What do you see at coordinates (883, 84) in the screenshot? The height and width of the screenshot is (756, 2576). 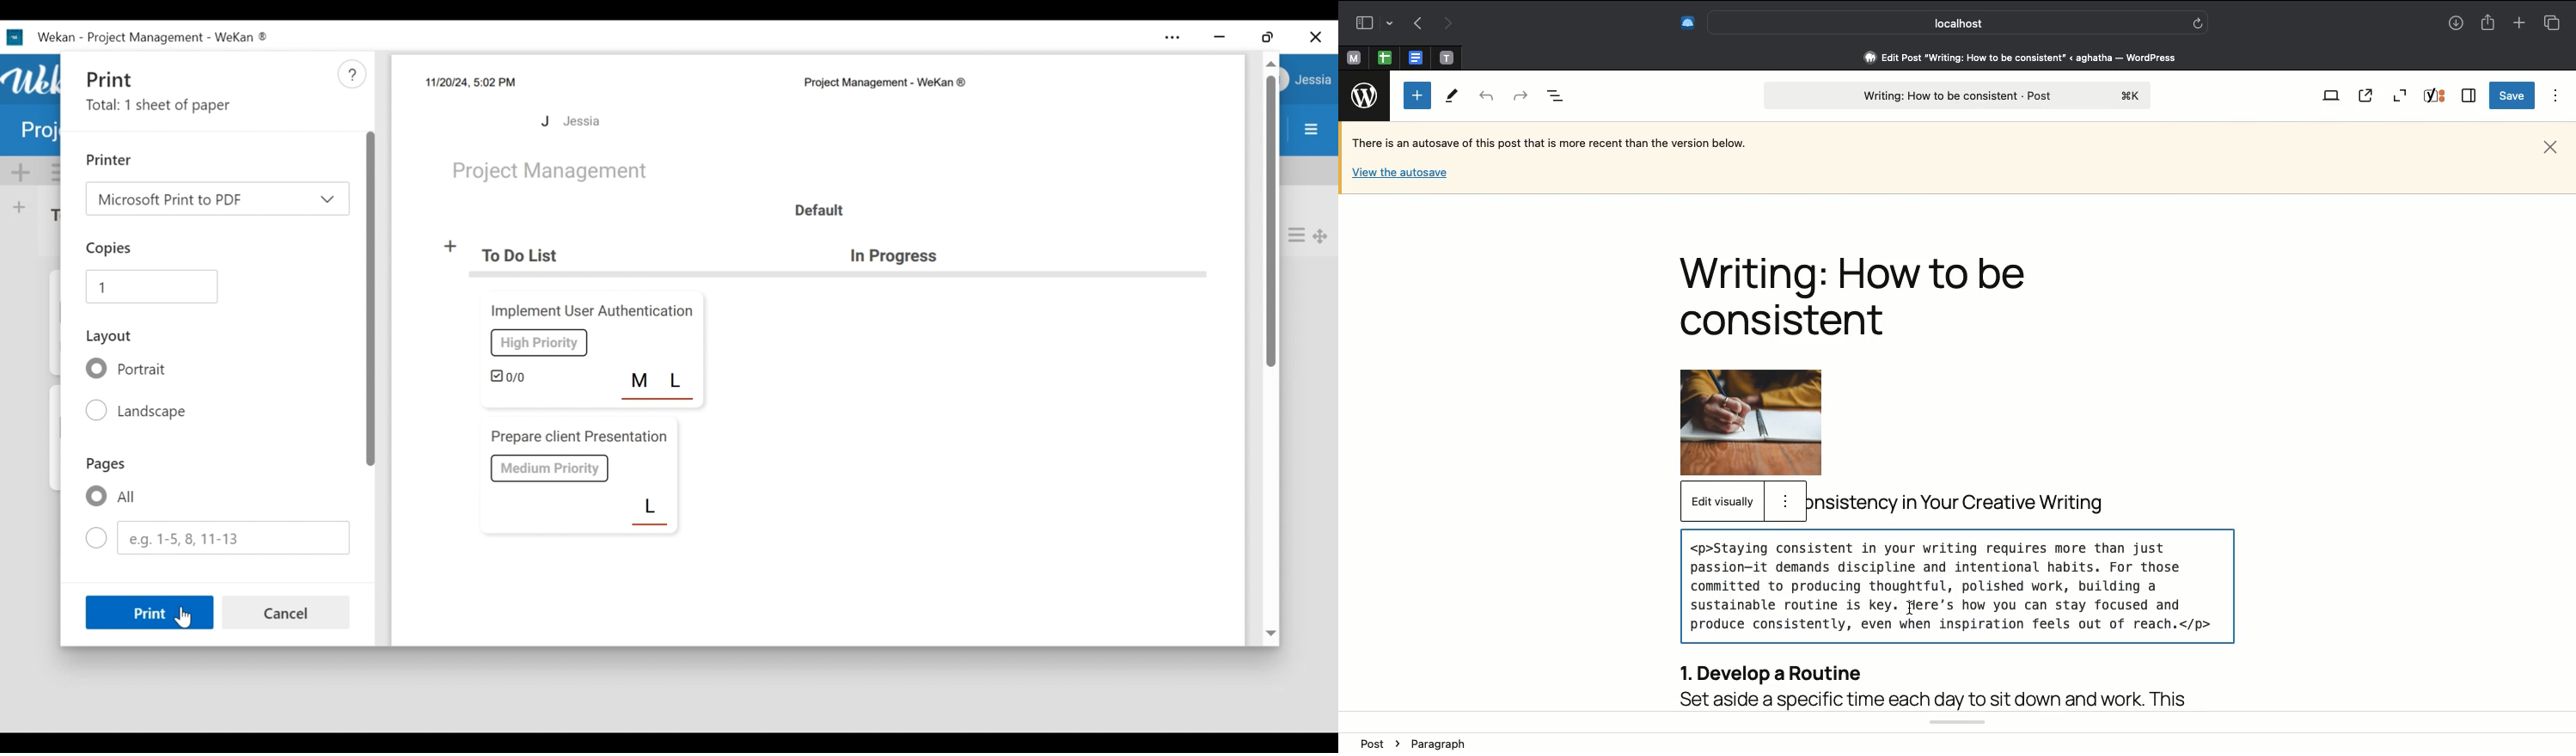 I see `wekan board title` at bounding box center [883, 84].